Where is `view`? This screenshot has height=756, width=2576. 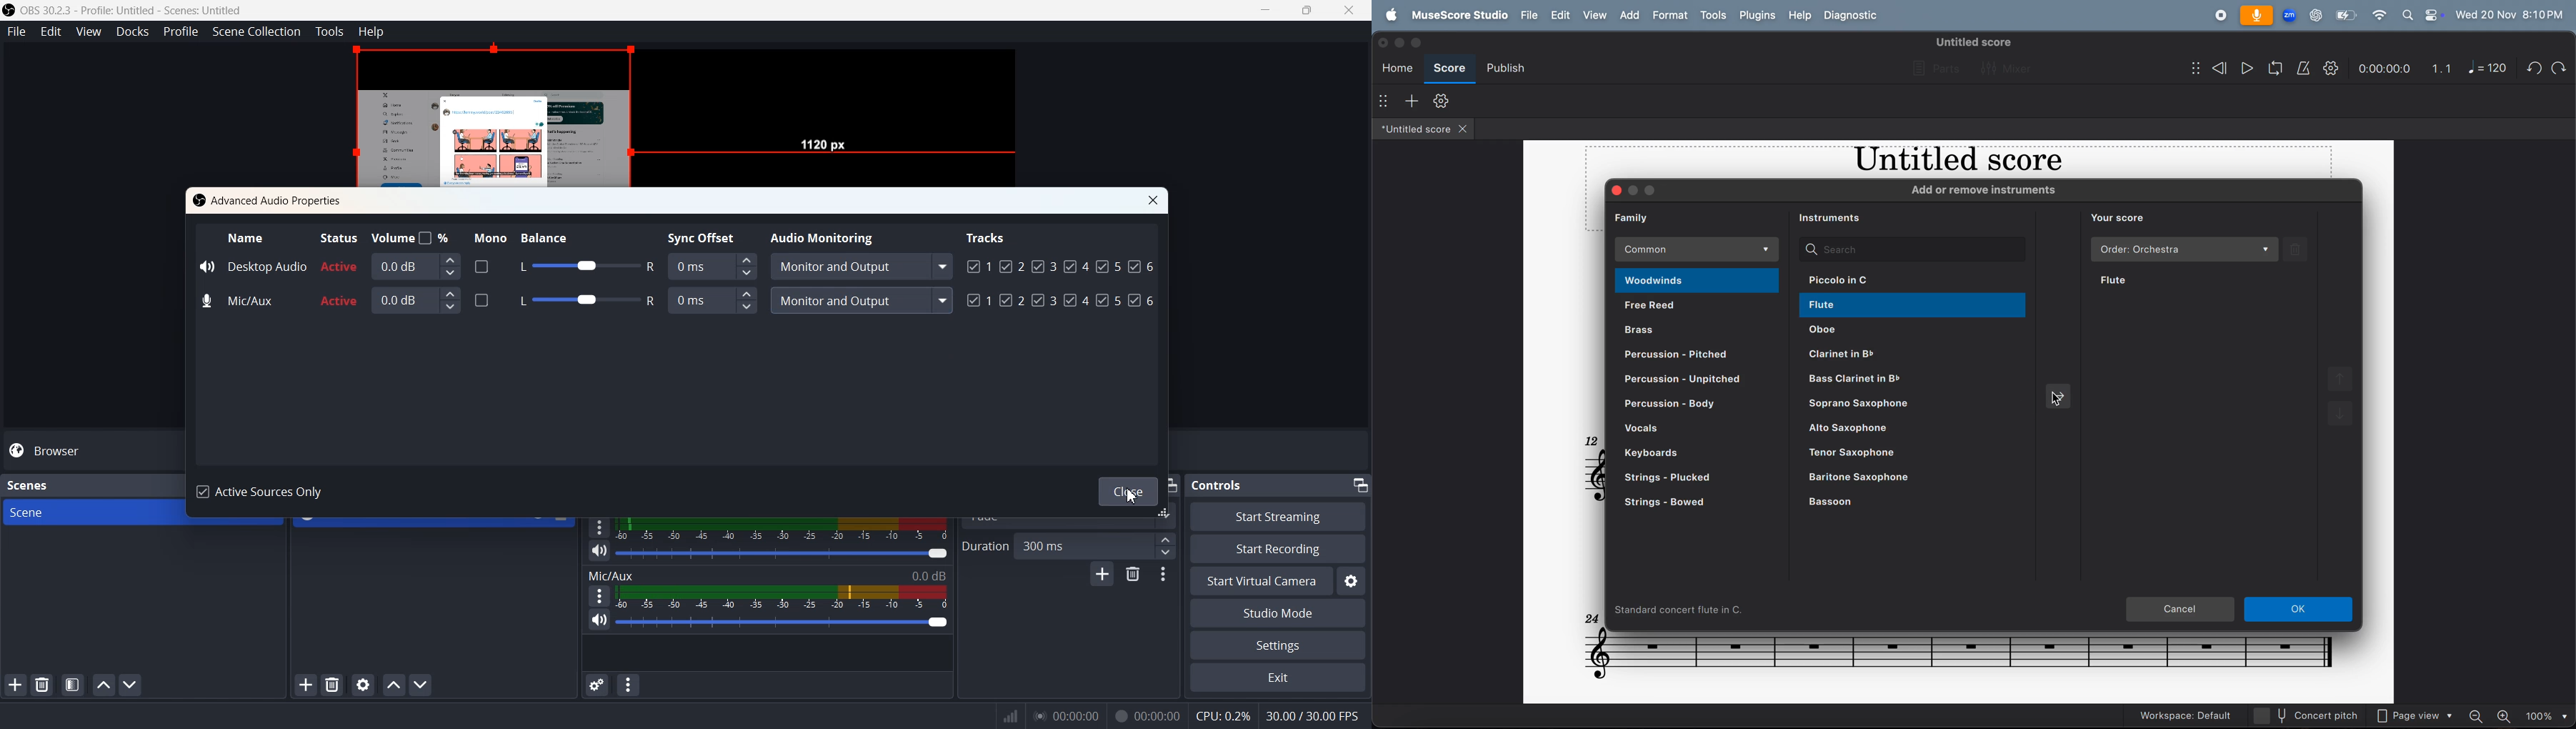 view is located at coordinates (1595, 16).